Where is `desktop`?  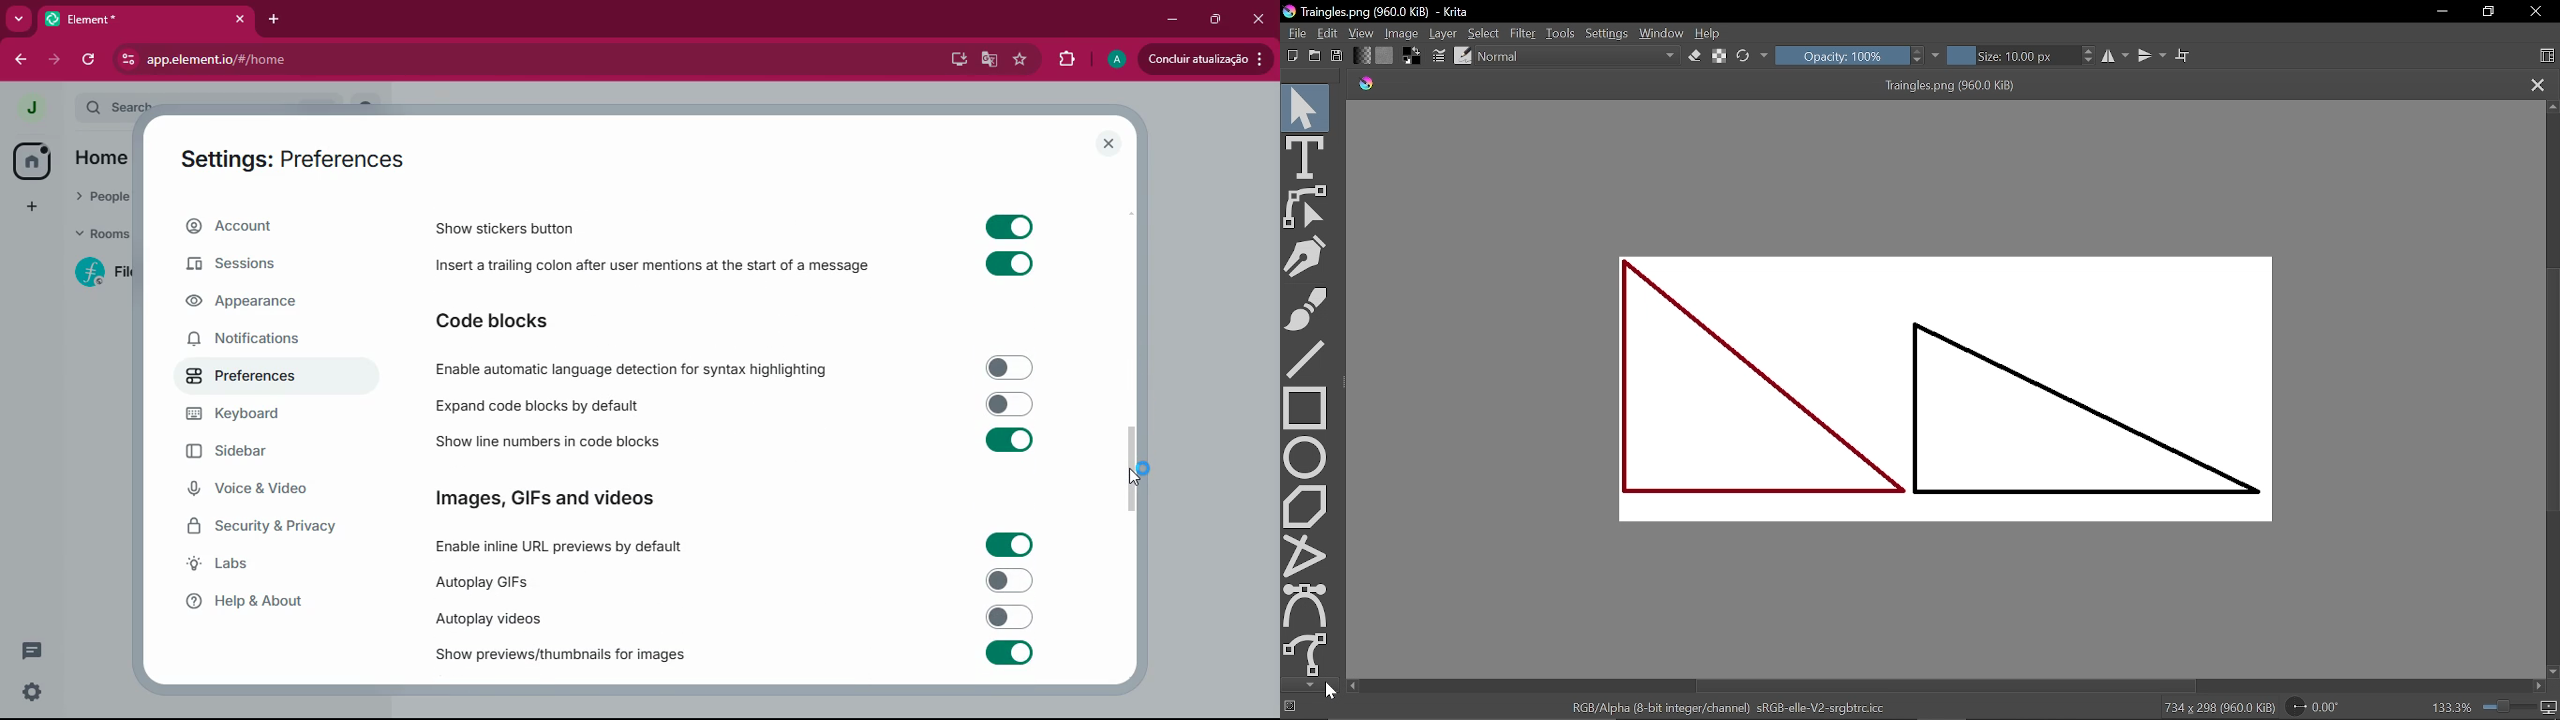 desktop is located at coordinates (954, 61).